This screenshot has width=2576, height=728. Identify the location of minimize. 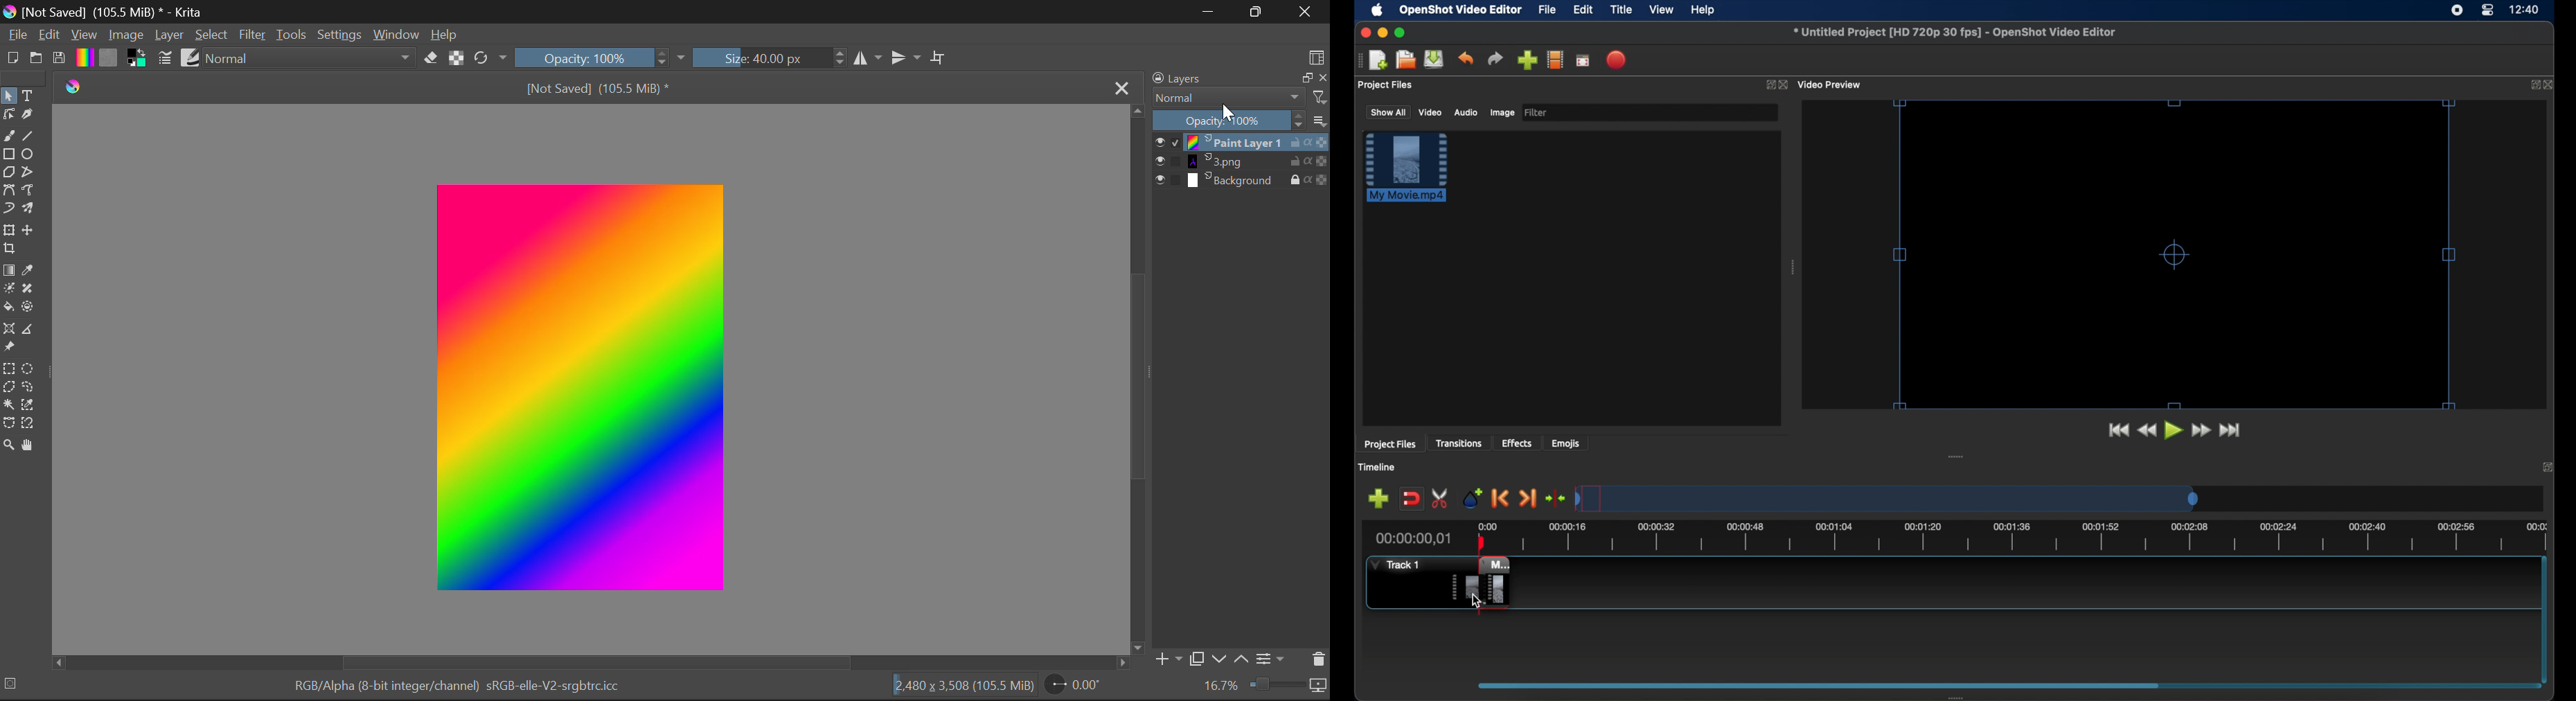
(1382, 32).